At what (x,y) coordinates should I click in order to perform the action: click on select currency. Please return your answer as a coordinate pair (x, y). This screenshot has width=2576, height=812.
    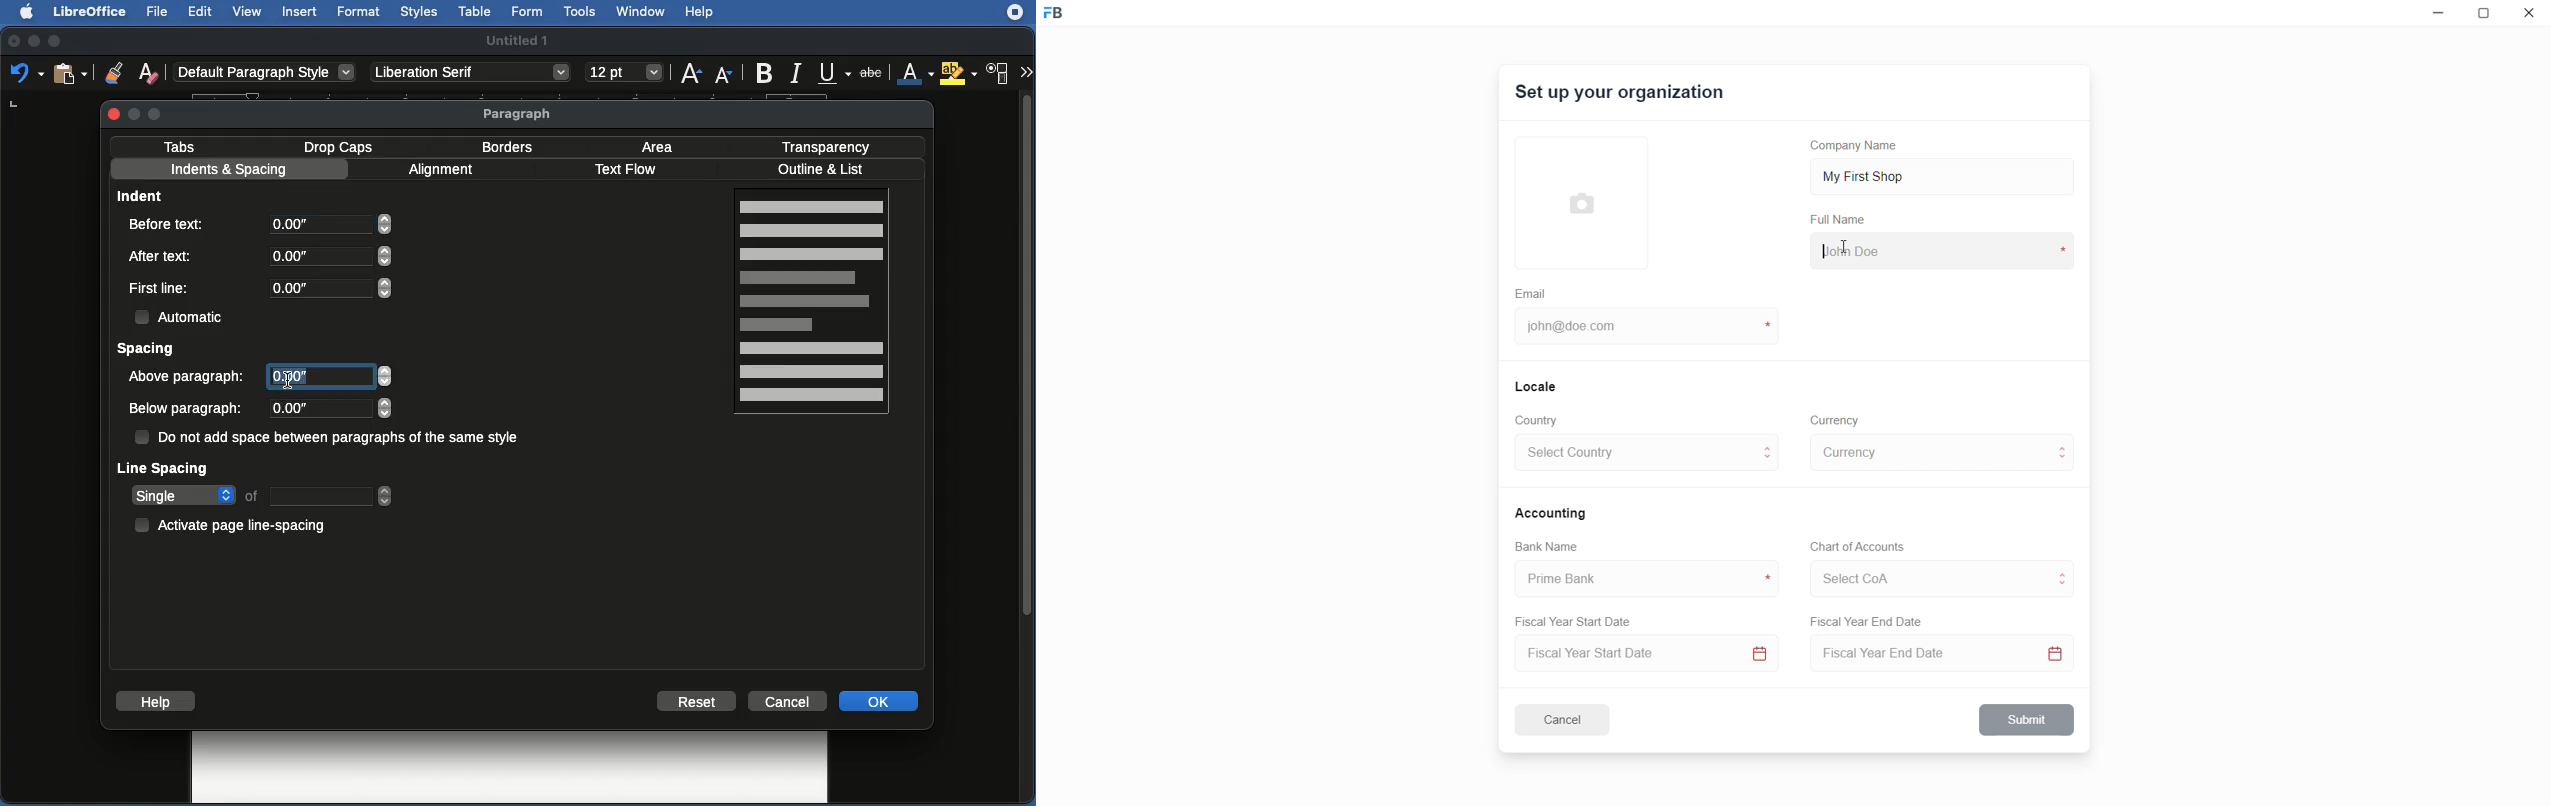
    Looking at the image, I should click on (1929, 451).